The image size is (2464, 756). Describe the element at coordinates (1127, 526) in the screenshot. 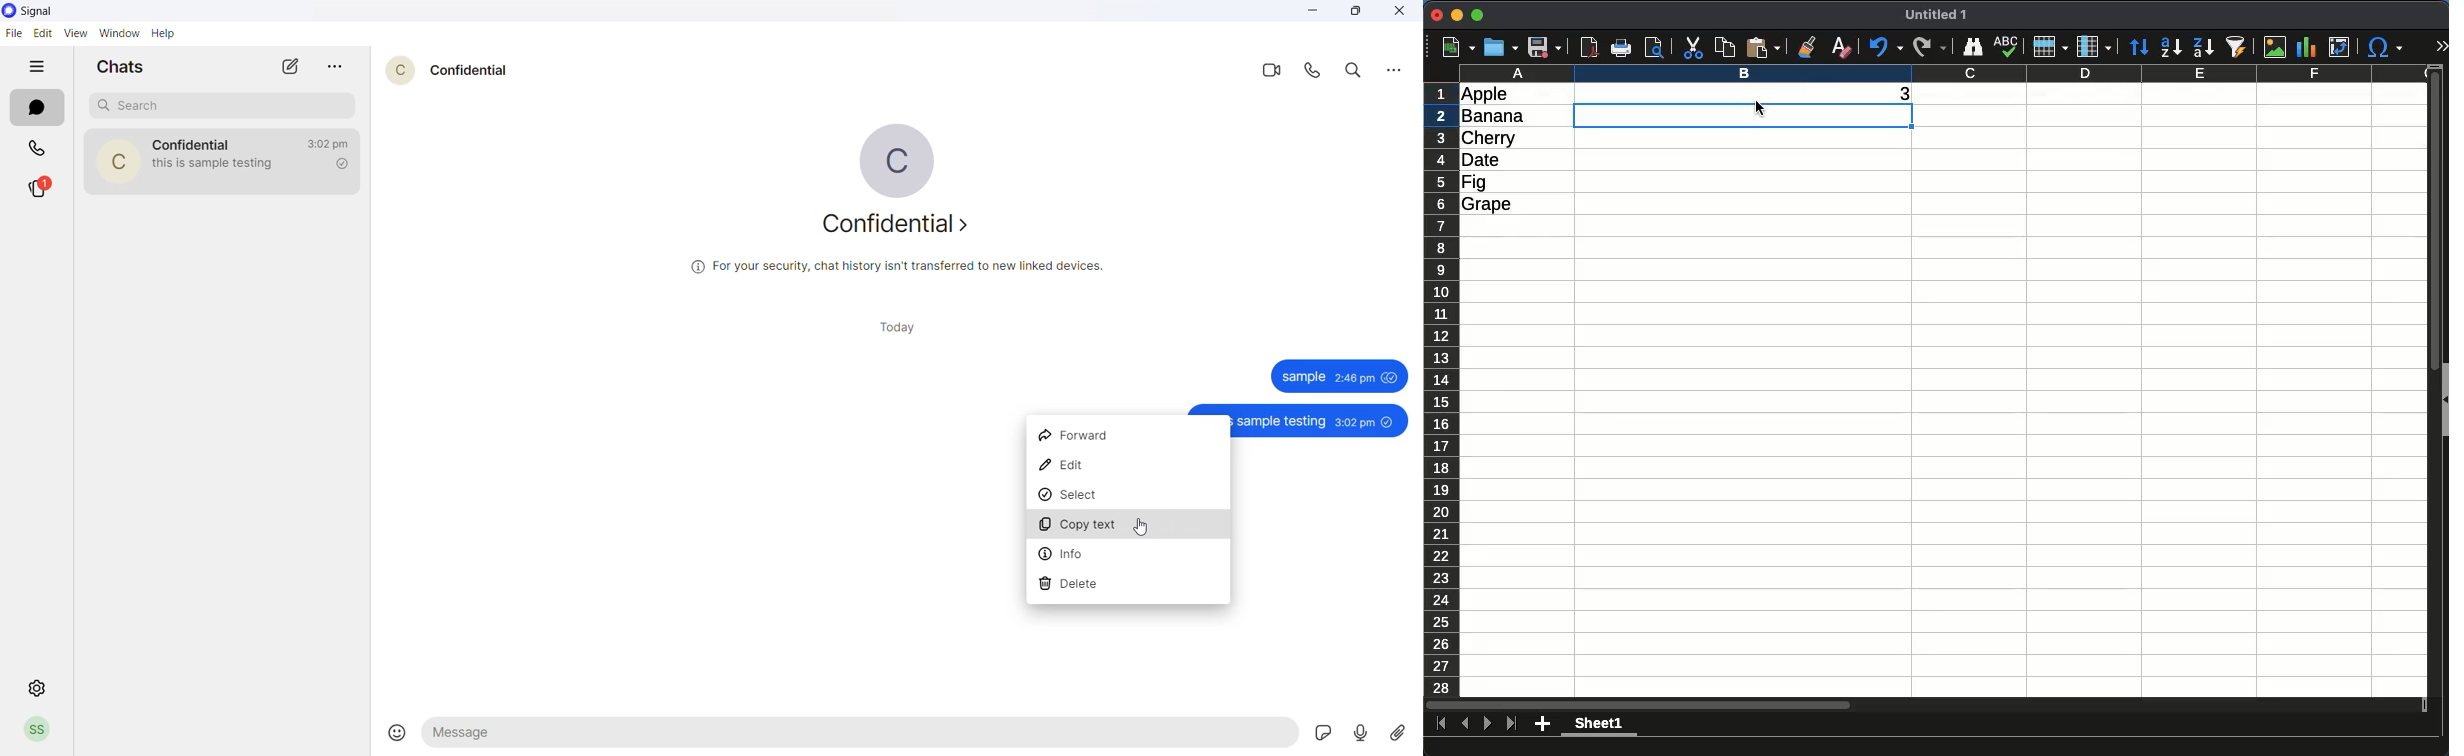

I see `copy text` at that location.